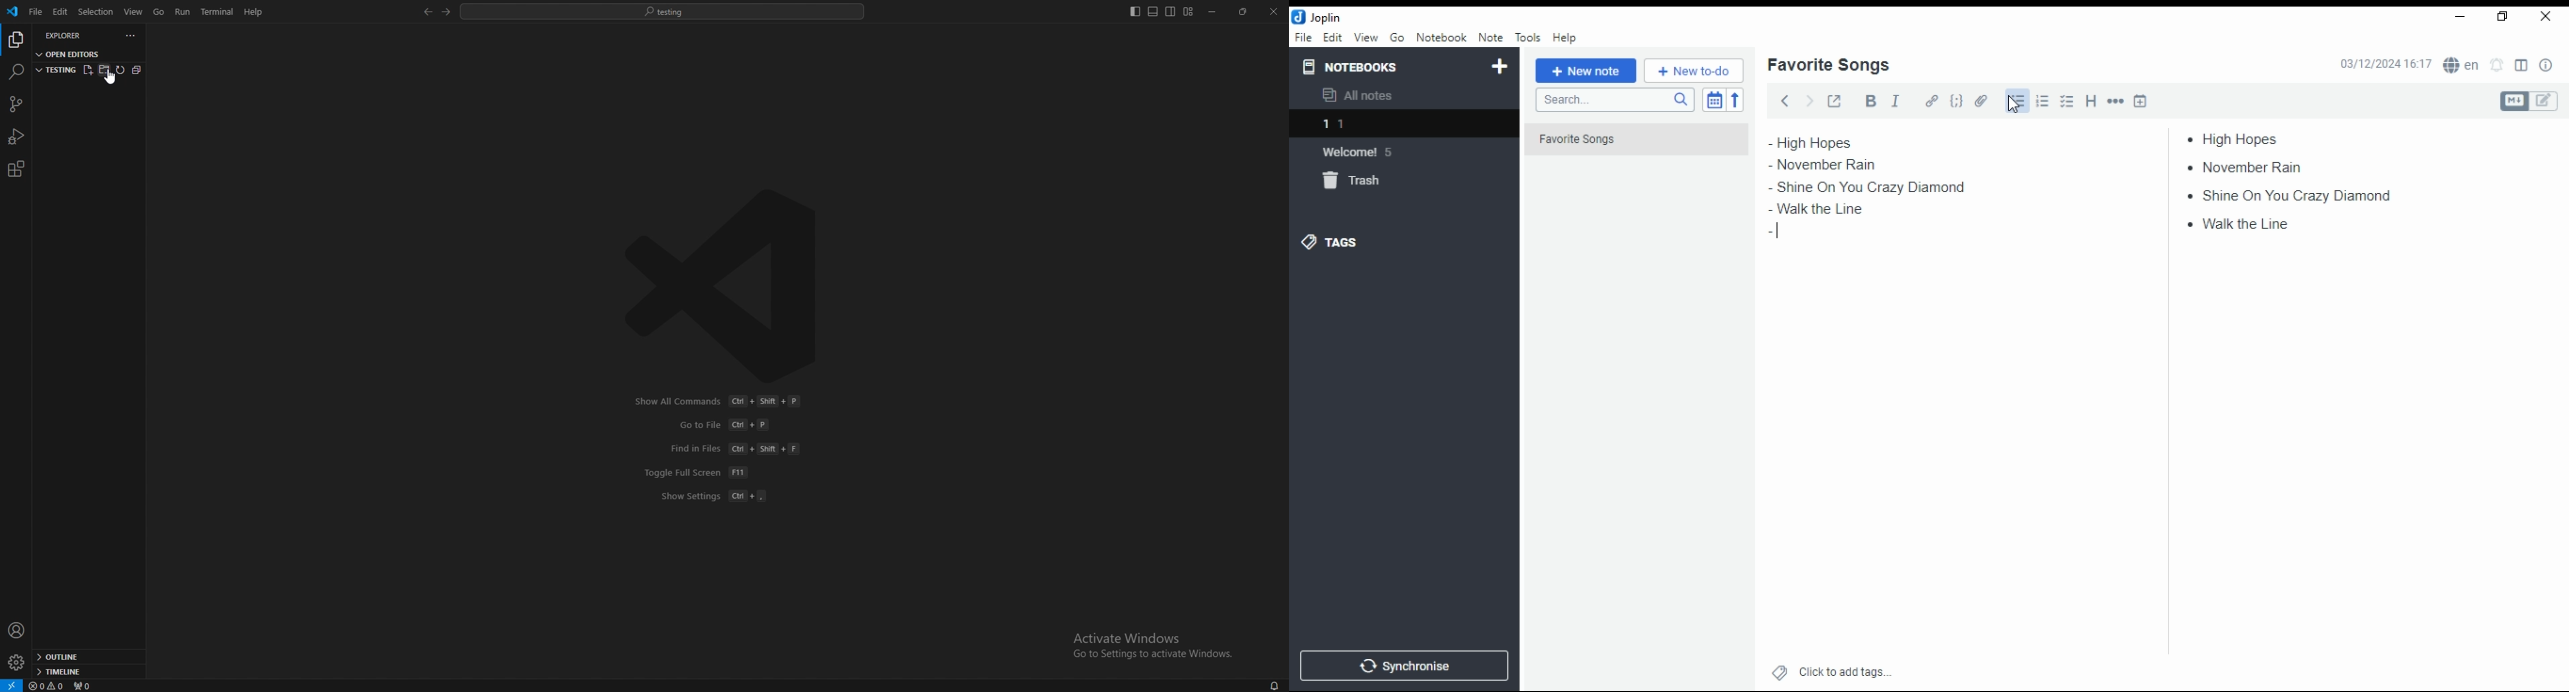 This screenshot has height=700, width=2576. Describe the element at coordinates (1837, 165) in the screenshot. I see `november rain` at that location.